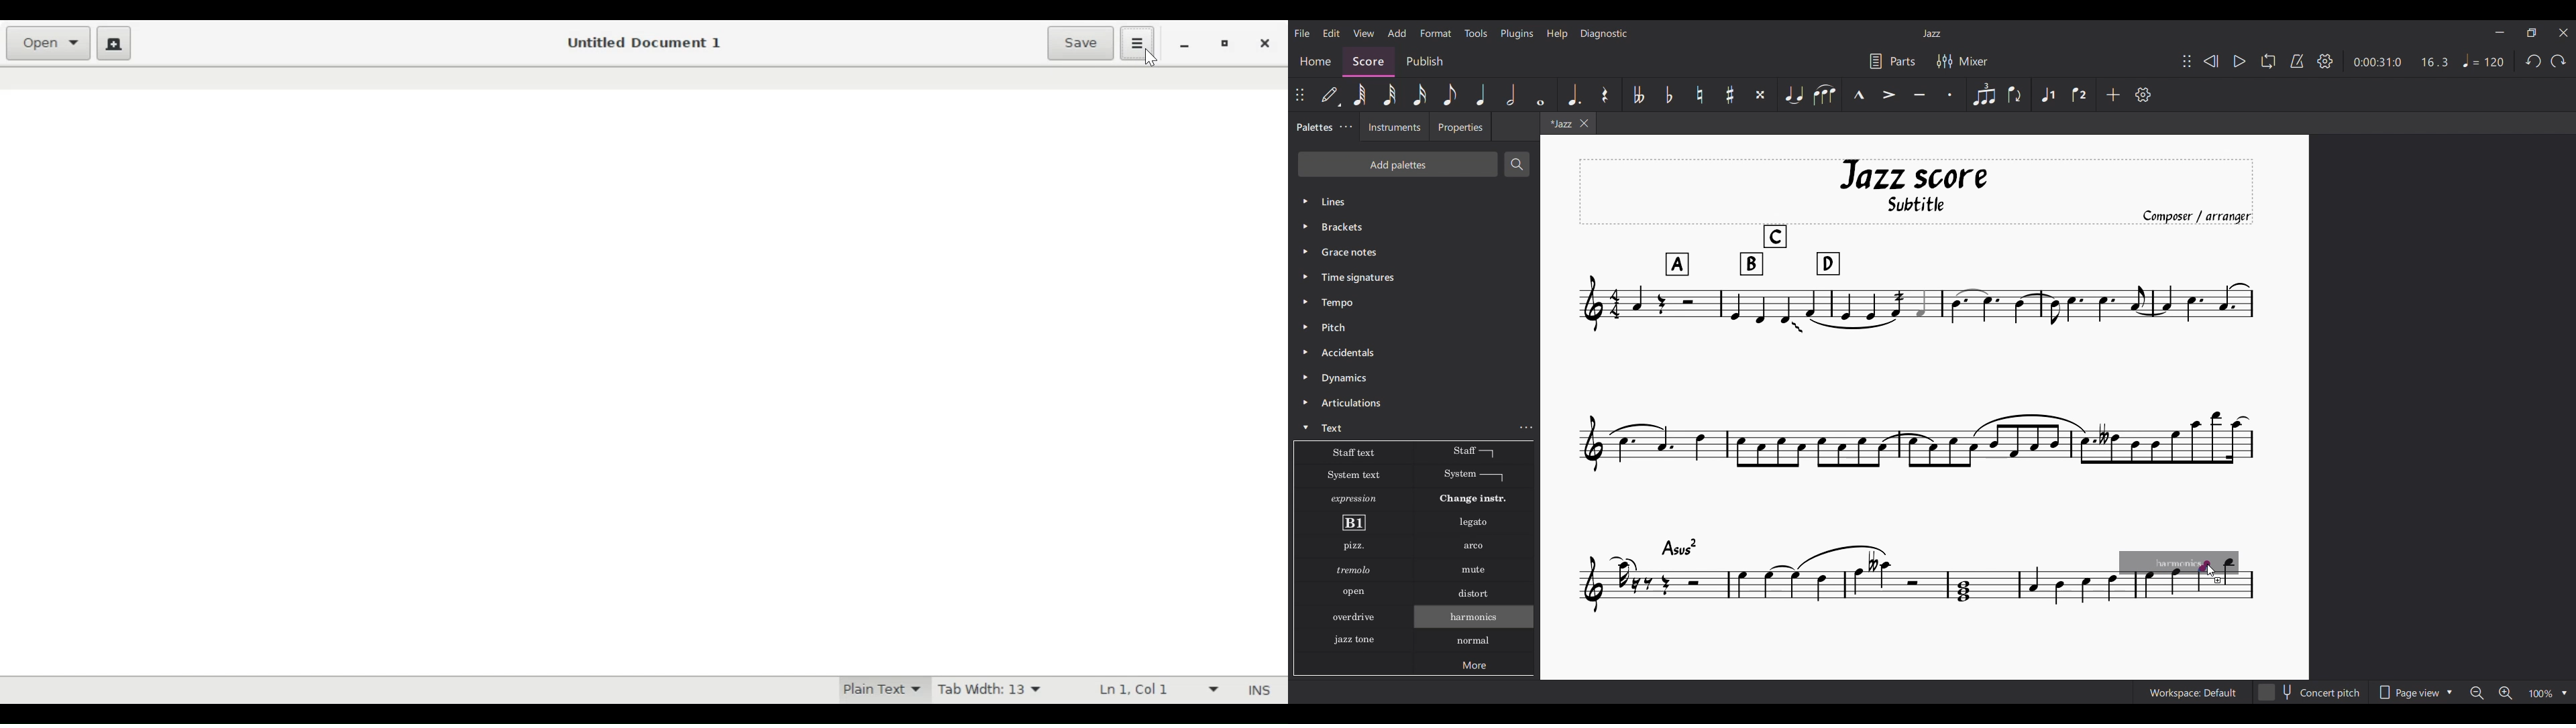 The image size is (2576, 728). I want to click on distort, so click(1472, 593).